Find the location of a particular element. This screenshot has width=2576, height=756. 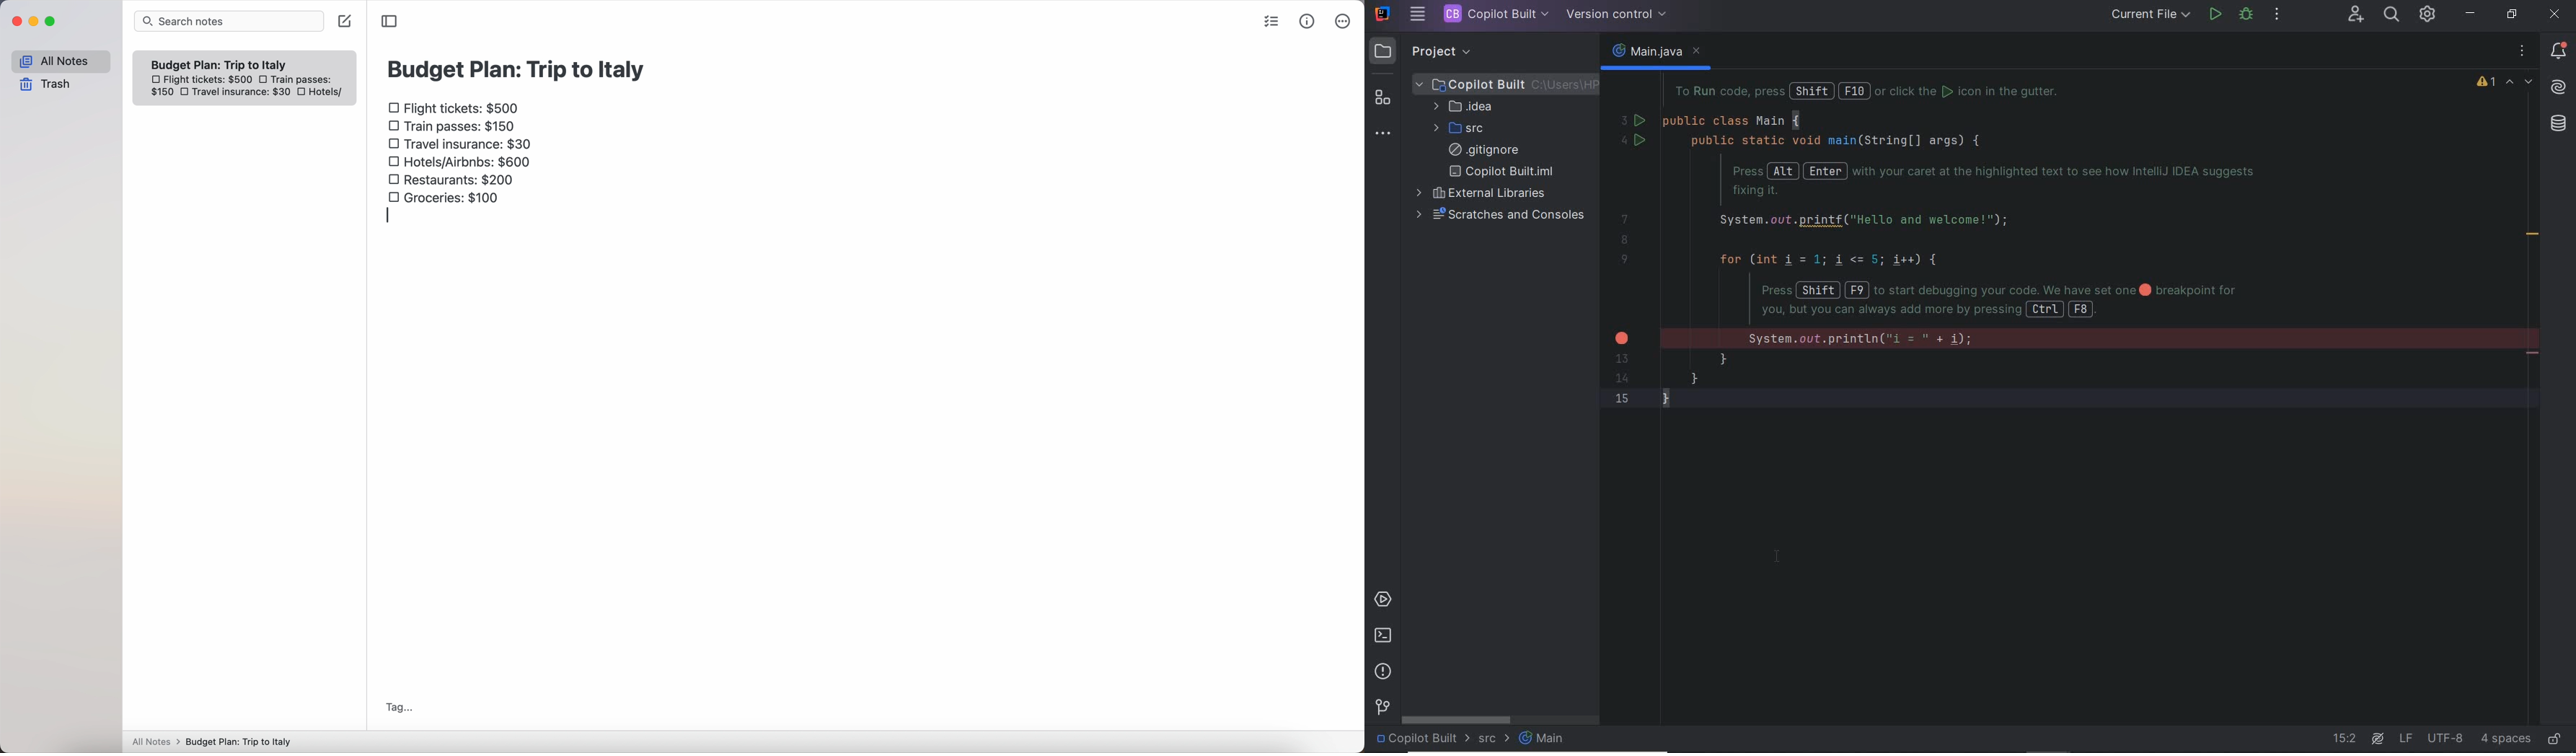

toggle sidebar is located at coordinates (390, 20).